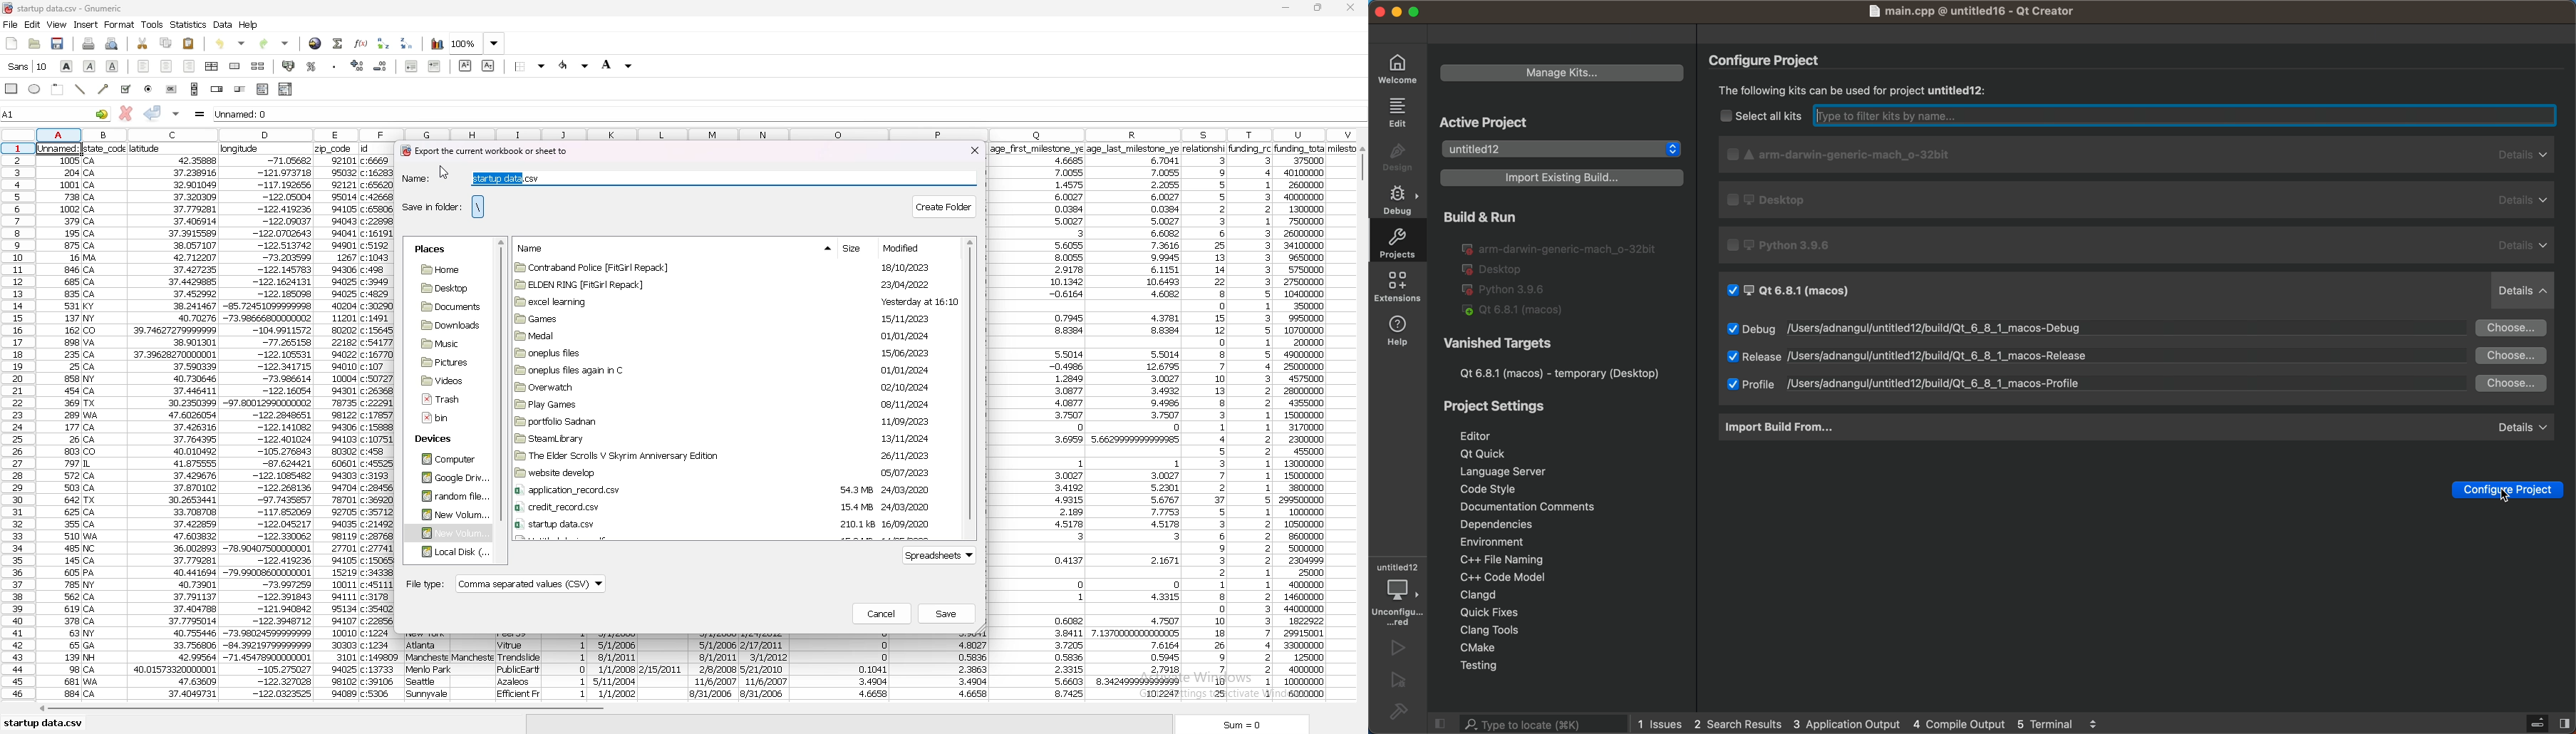 The image size is (2576, 756). Describe the element at coordinates (449, 552) in the screenshot. I see `folder` at that location.